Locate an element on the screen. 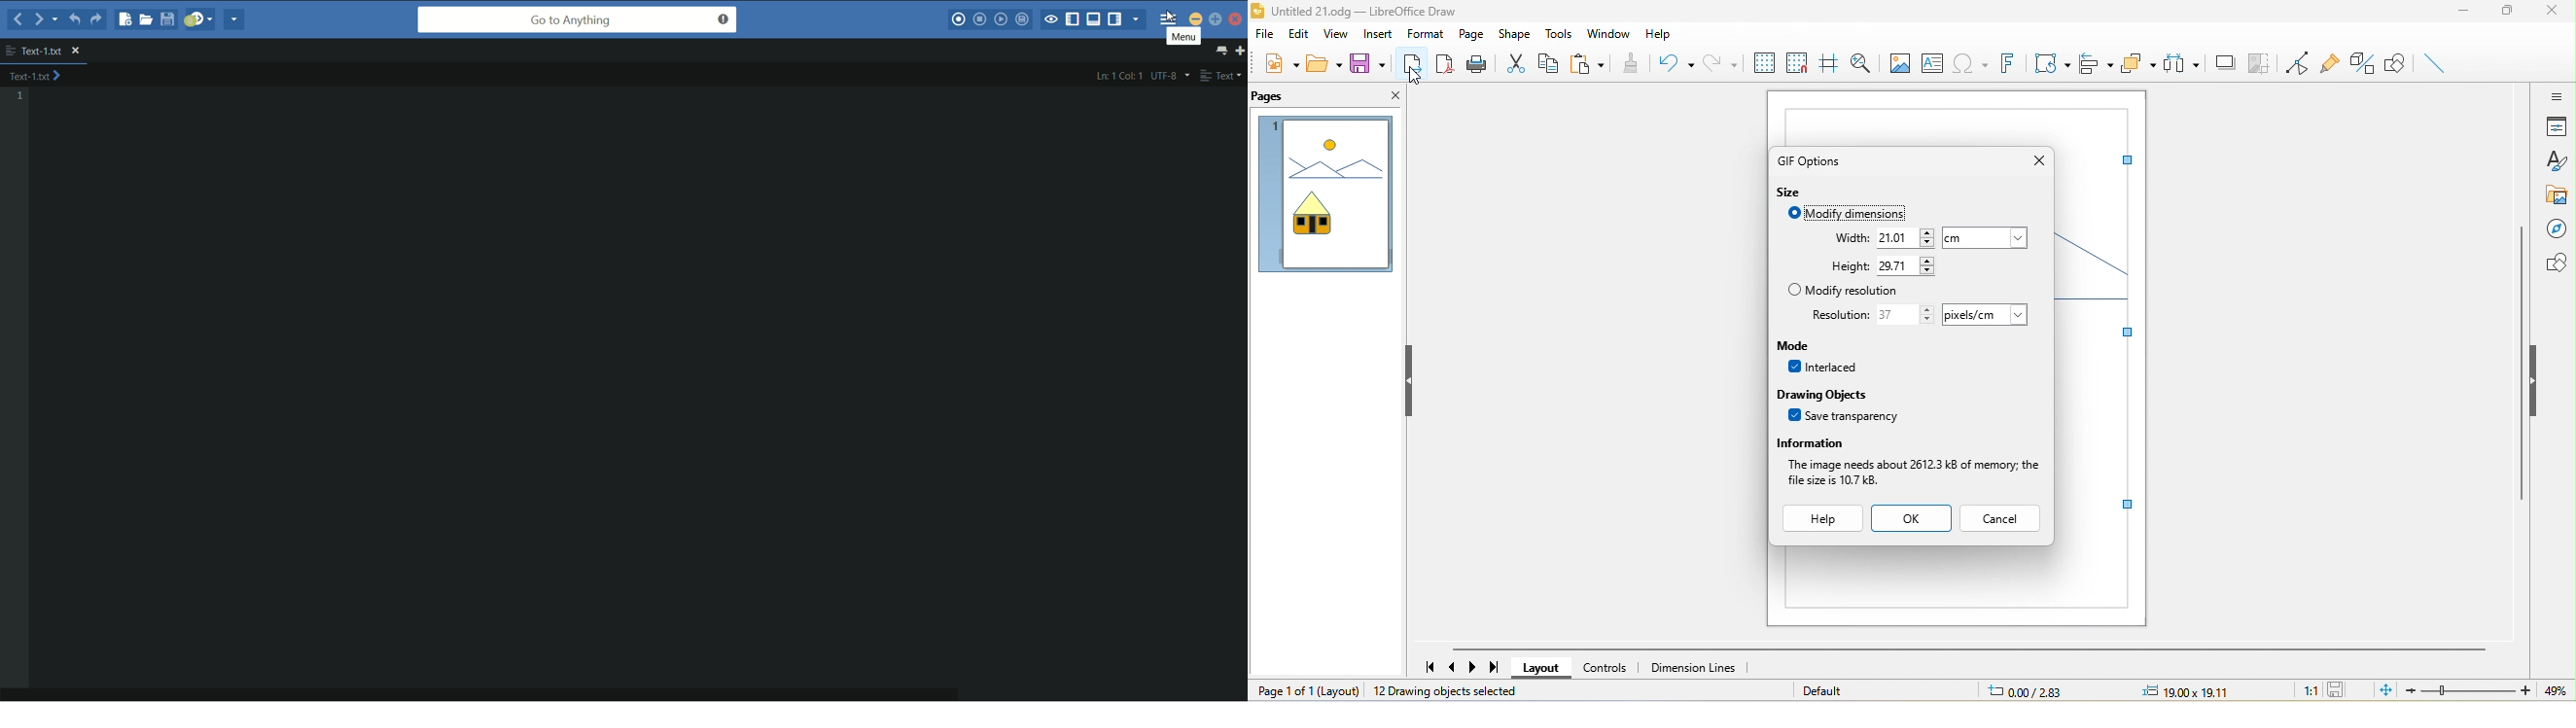  paste is located at coordinates (1588, 62).